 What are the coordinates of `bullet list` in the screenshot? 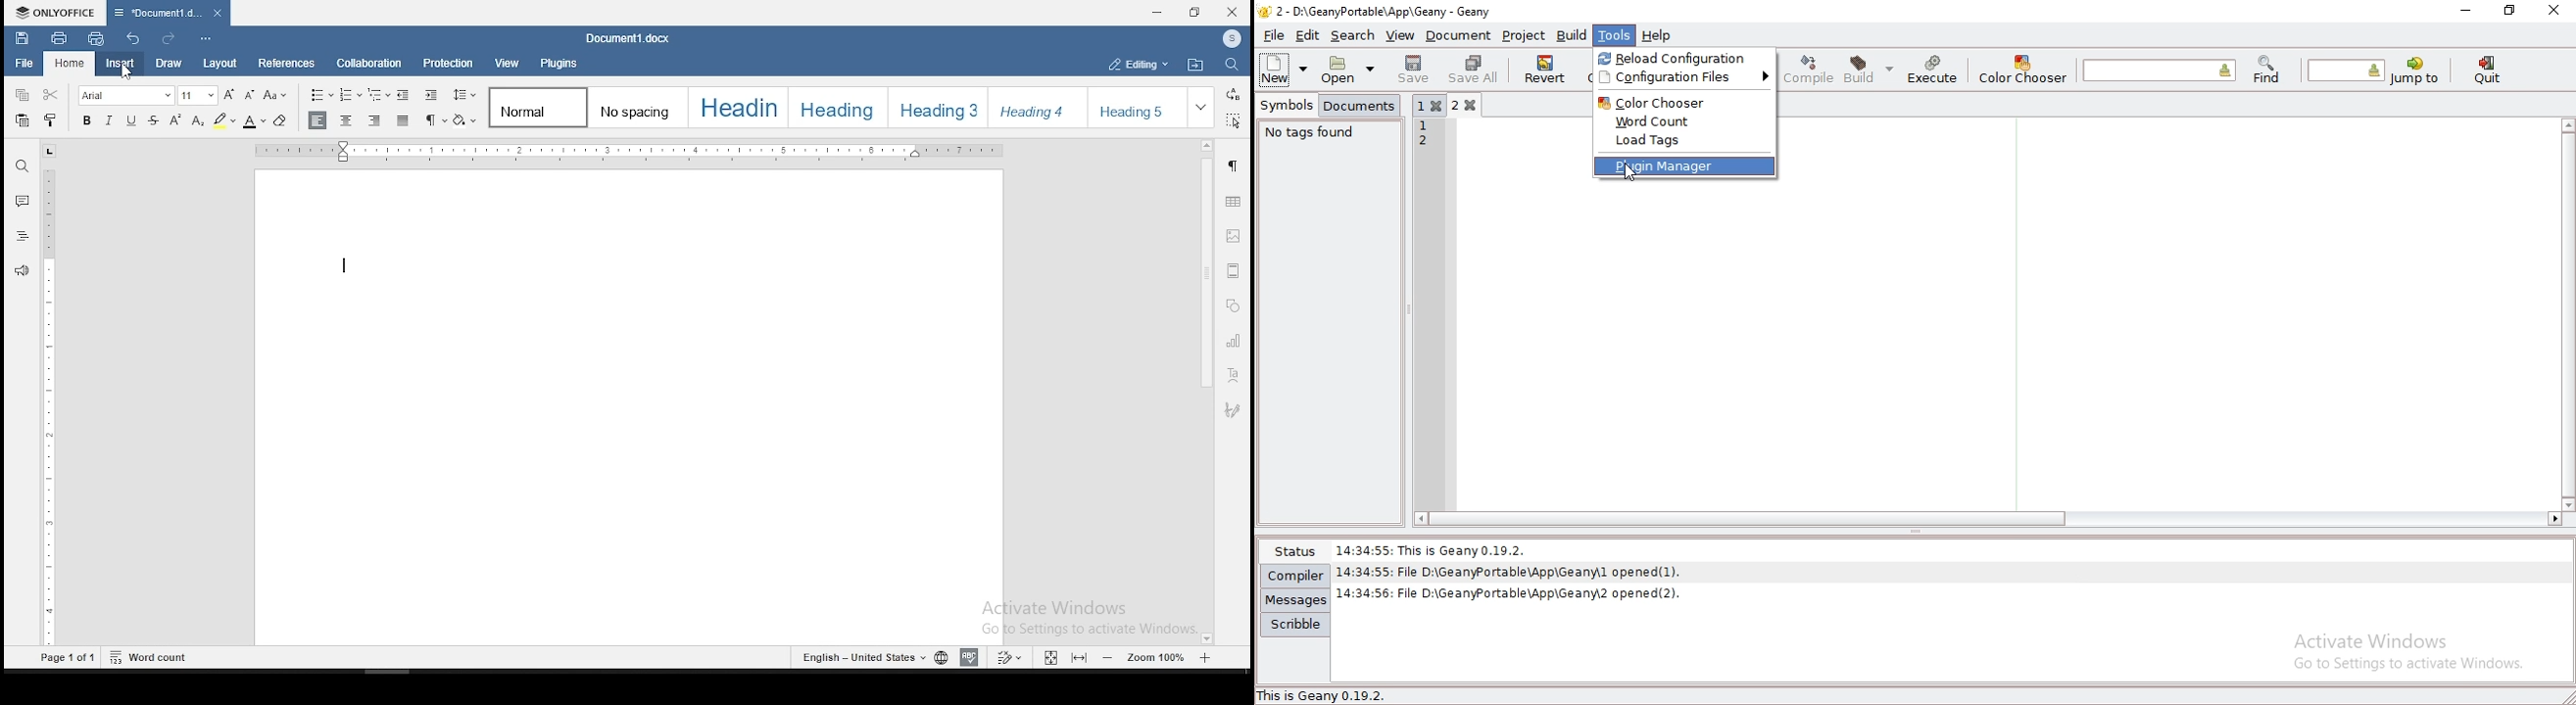 It's located at (321, 94).